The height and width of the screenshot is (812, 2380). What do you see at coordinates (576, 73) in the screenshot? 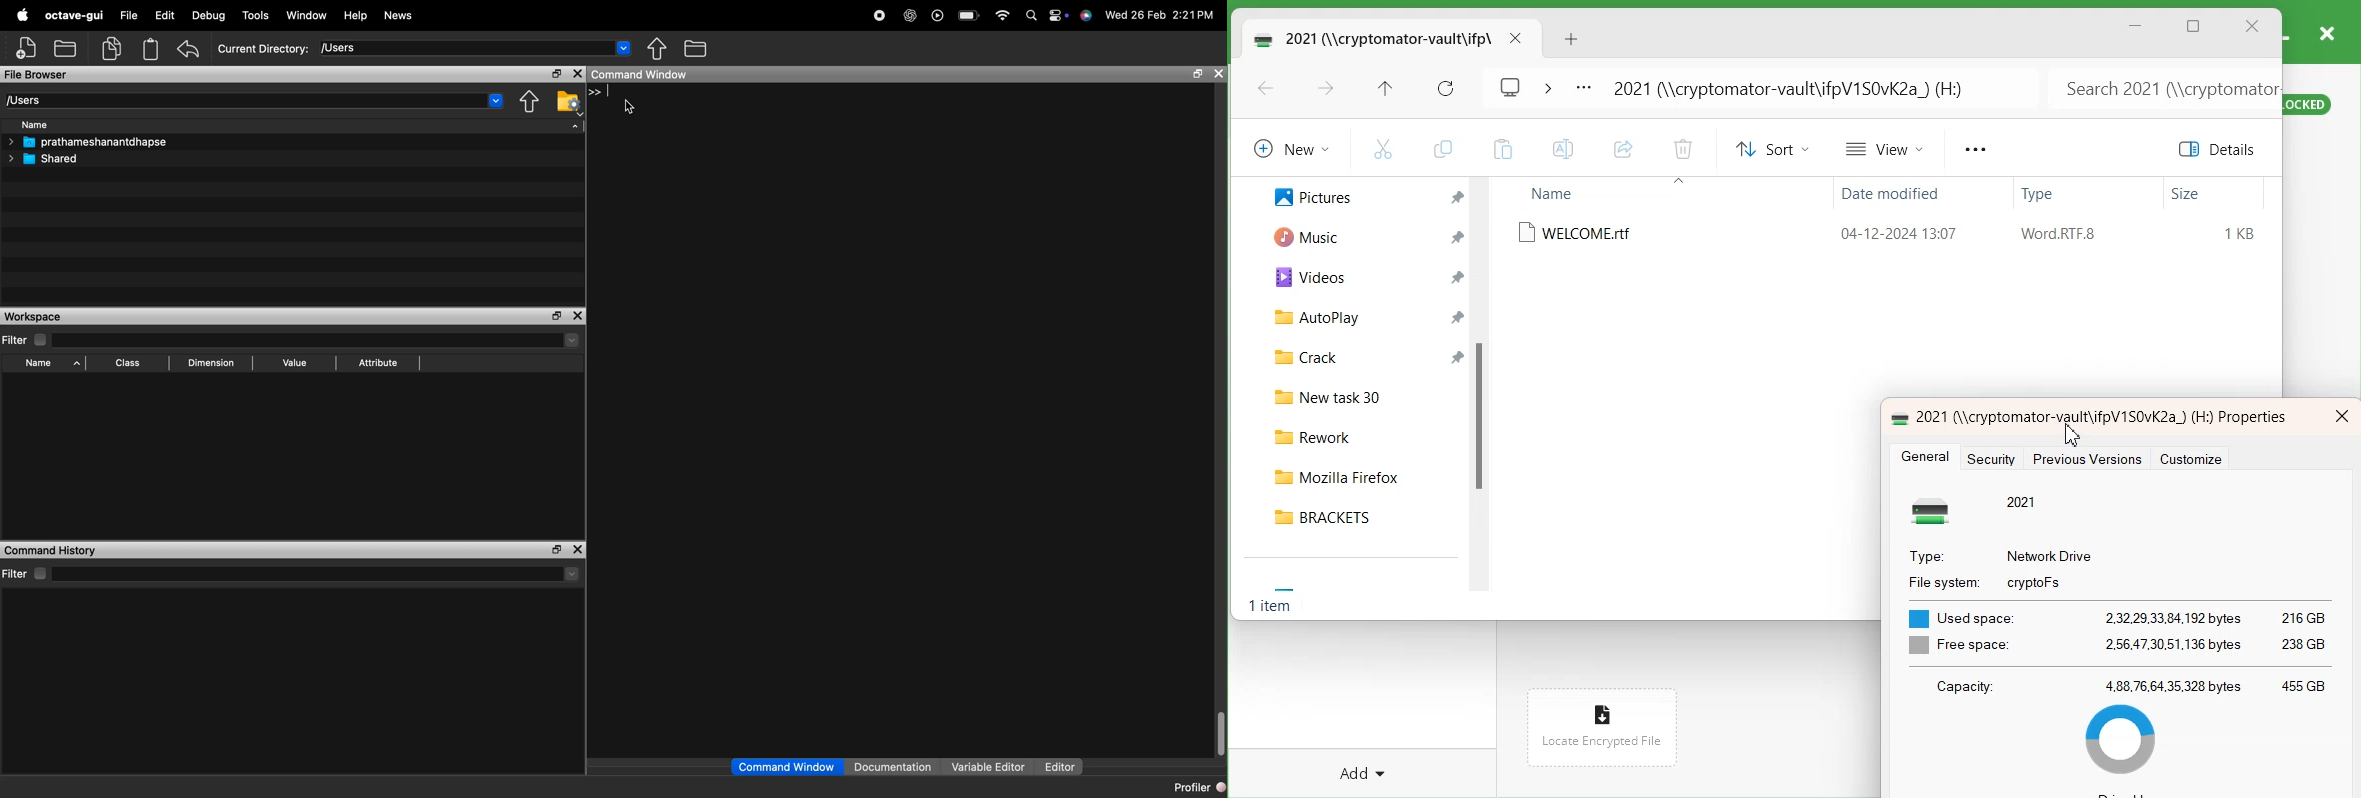
I see `close` at bounding box center [576, 73].